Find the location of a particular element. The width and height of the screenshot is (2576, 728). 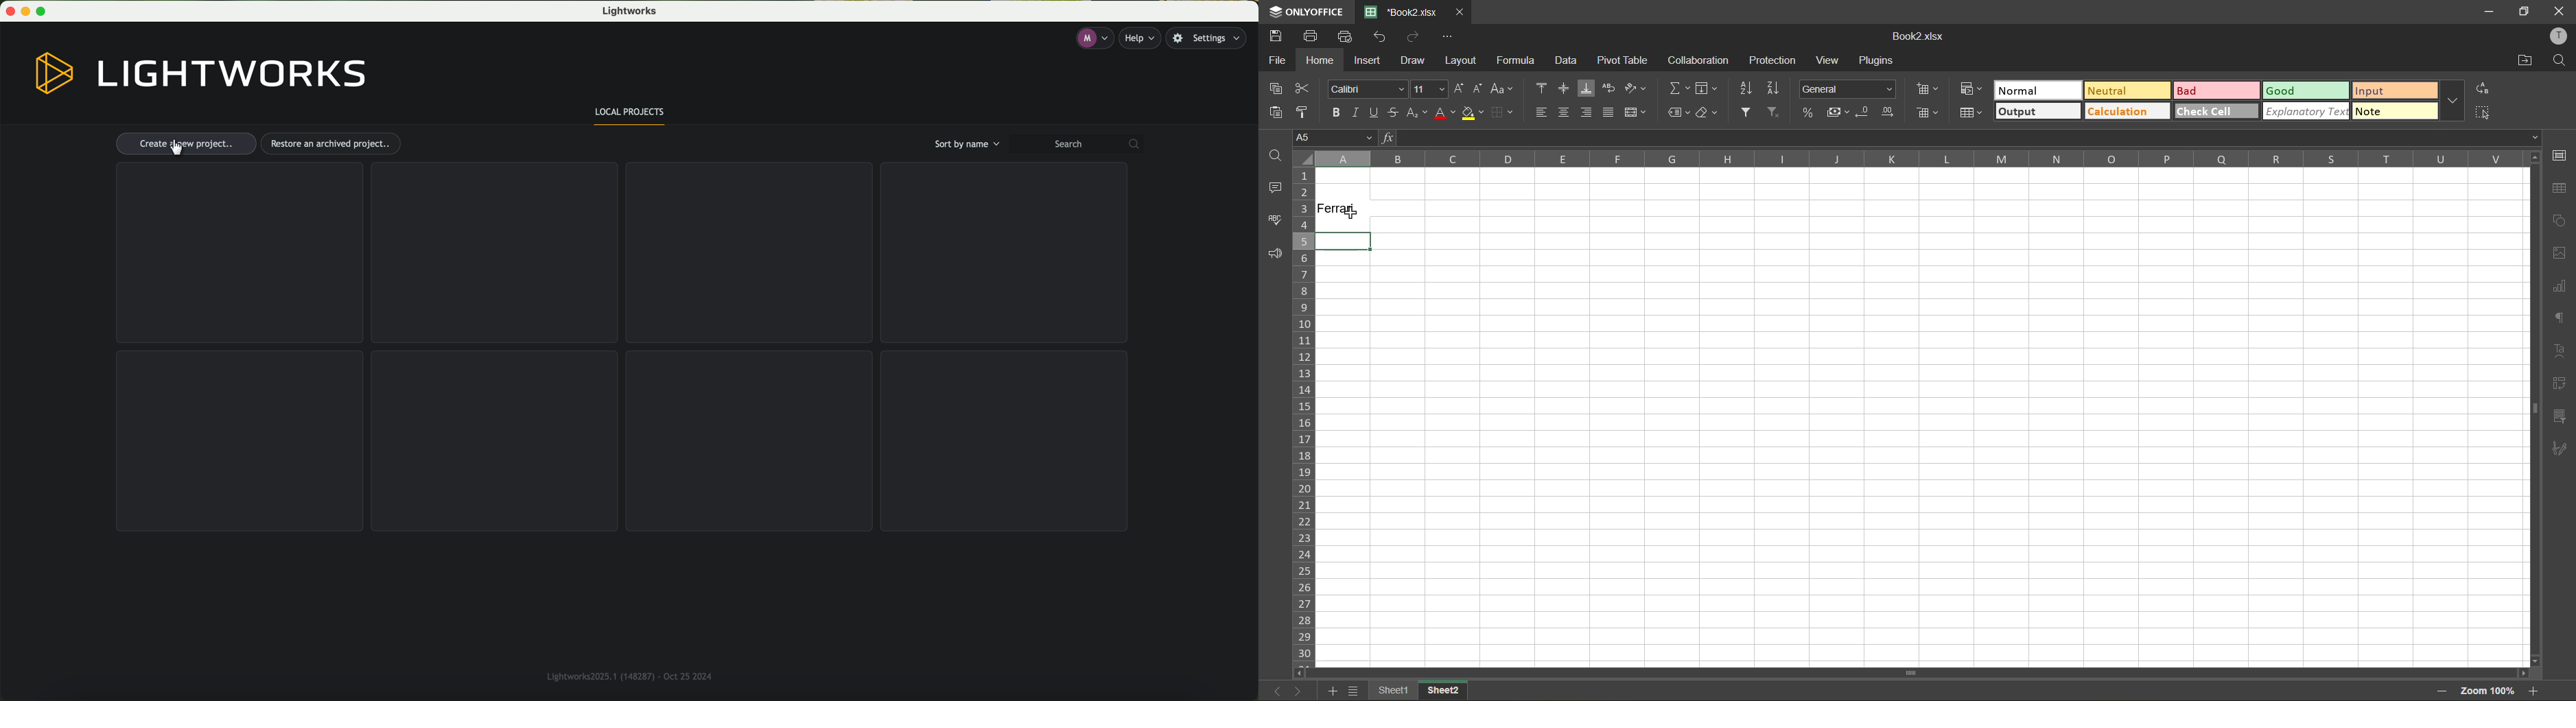

grid is located at coordinates (747, 253).